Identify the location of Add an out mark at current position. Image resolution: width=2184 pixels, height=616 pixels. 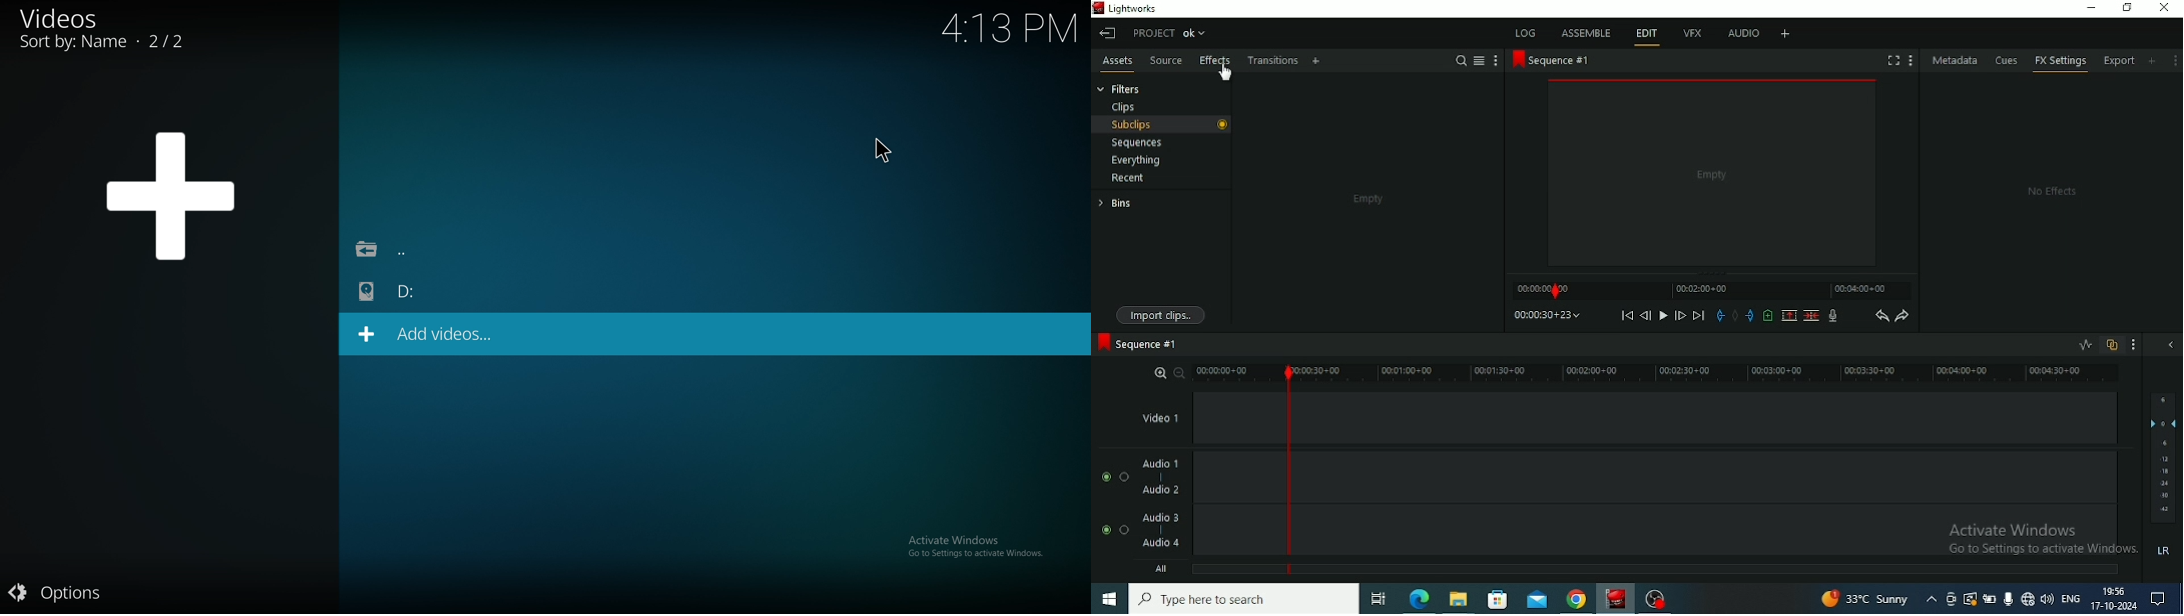
(1750, 316).